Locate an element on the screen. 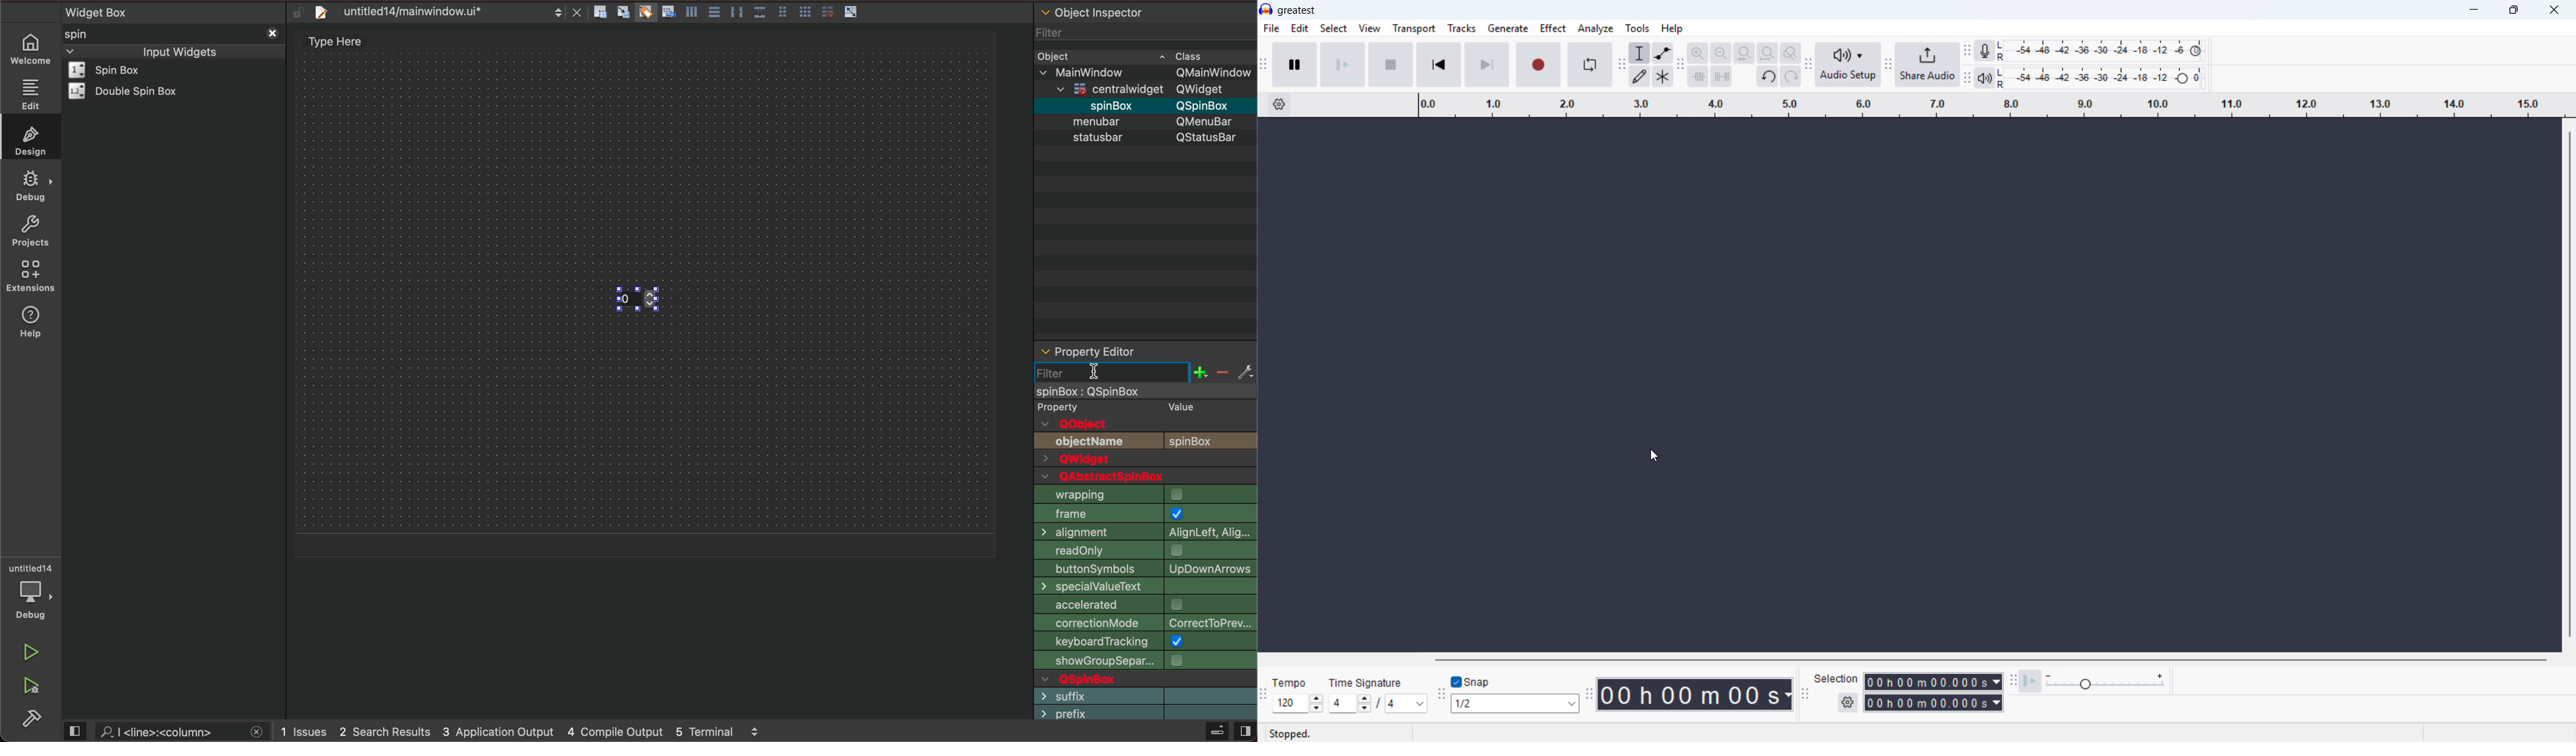 Image resolution: width=2576 pixels, height=756 pixels. selection is located at coordinates (1836, 679).